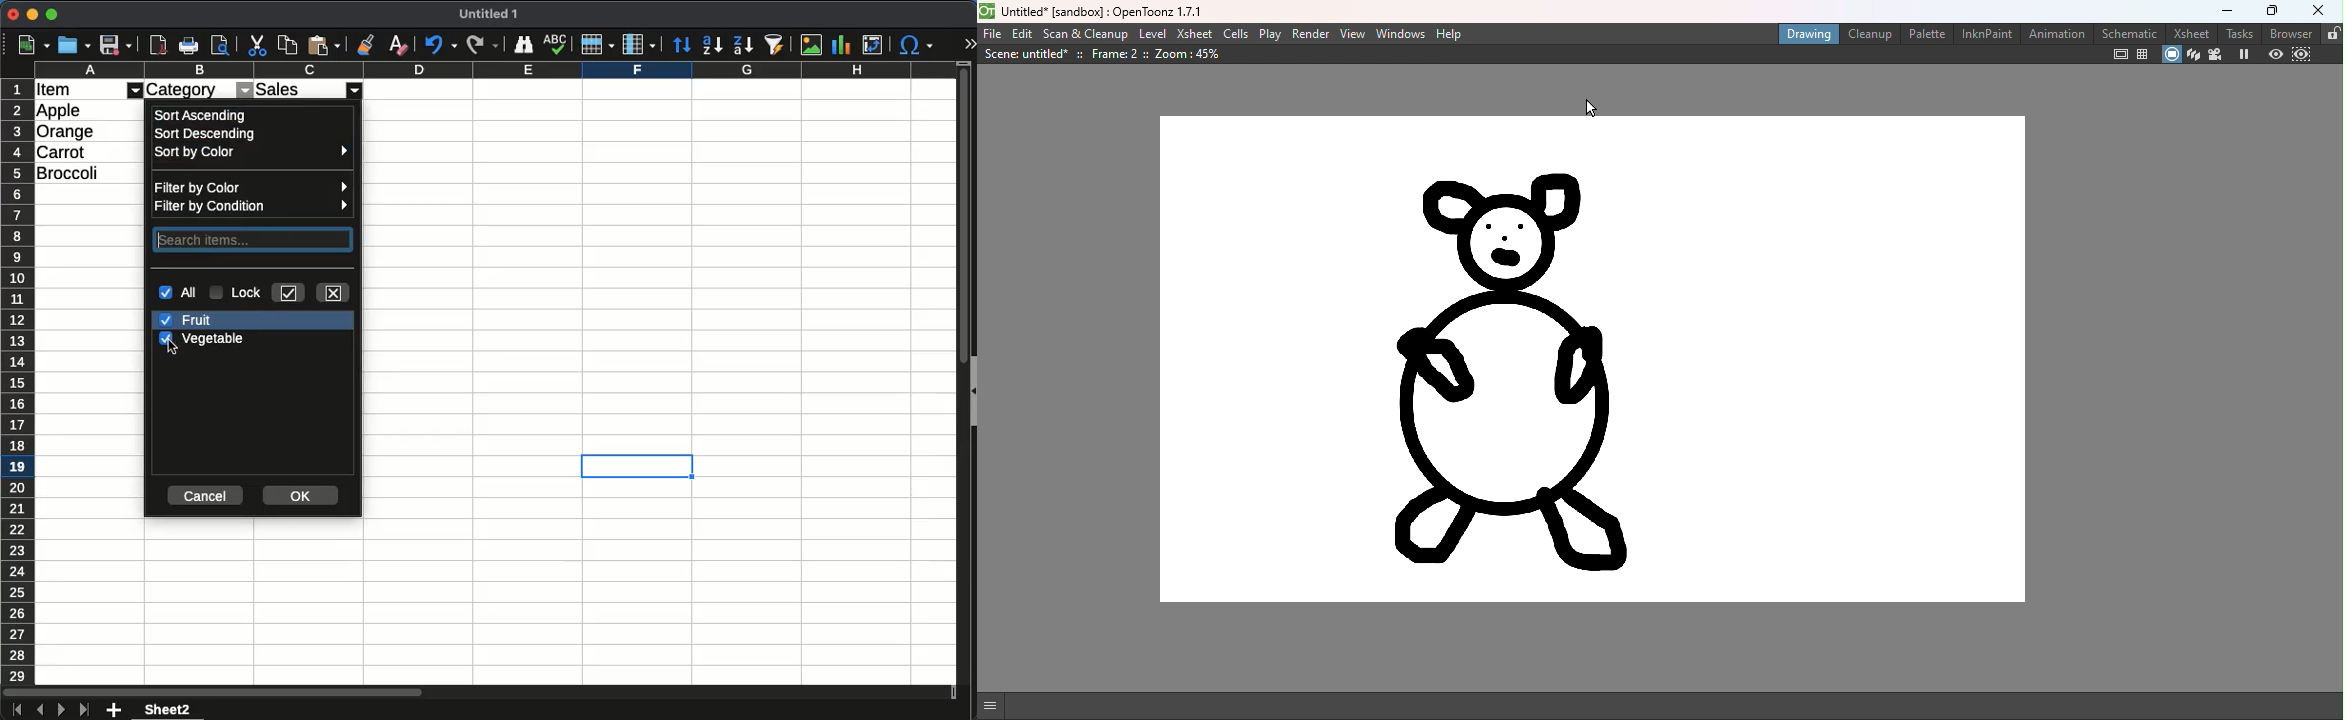 This screenshot has height=728, width=2352. What do you see at coordinates (71, 171) in the screenshot?
I see `broccoli` at bounding box center [71, 171].